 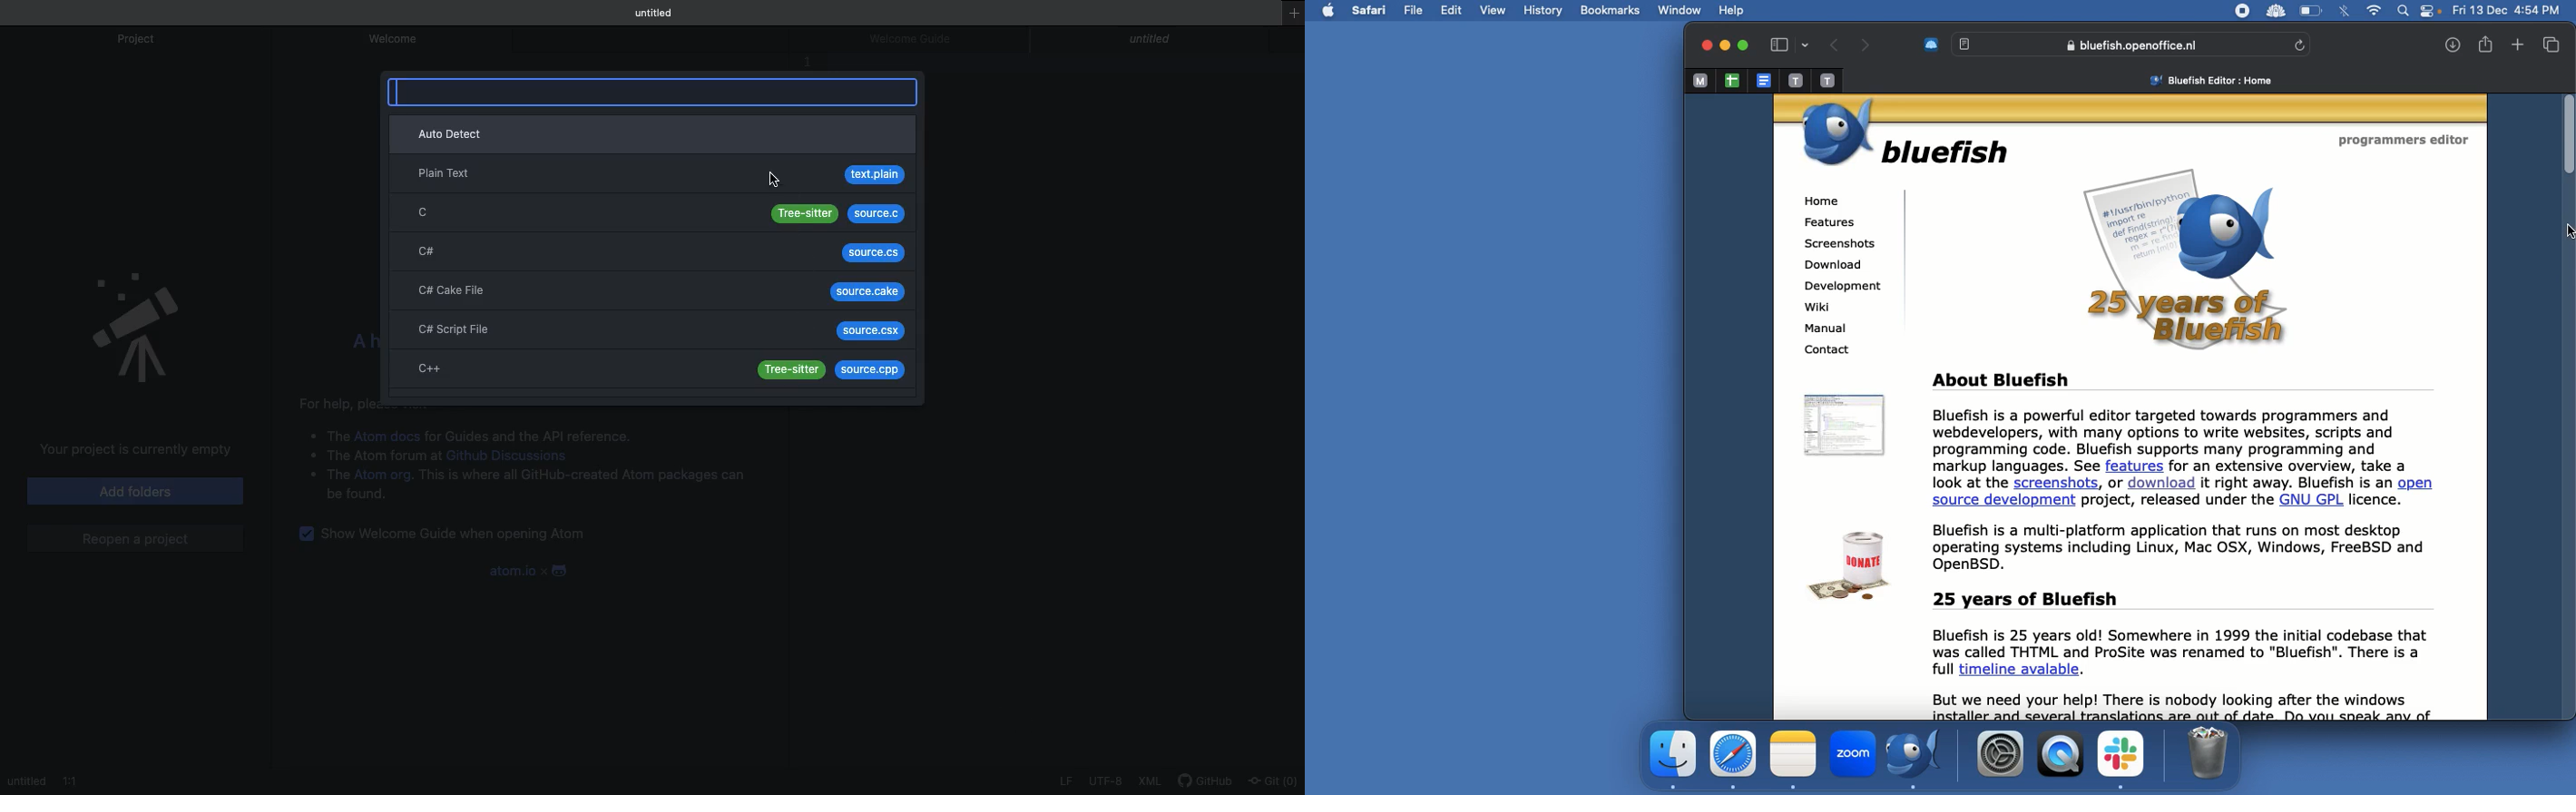 What do you see at coordinates (1372, 9) in the screenshot?
I see `Safari` at bounding box center [1372, 9].